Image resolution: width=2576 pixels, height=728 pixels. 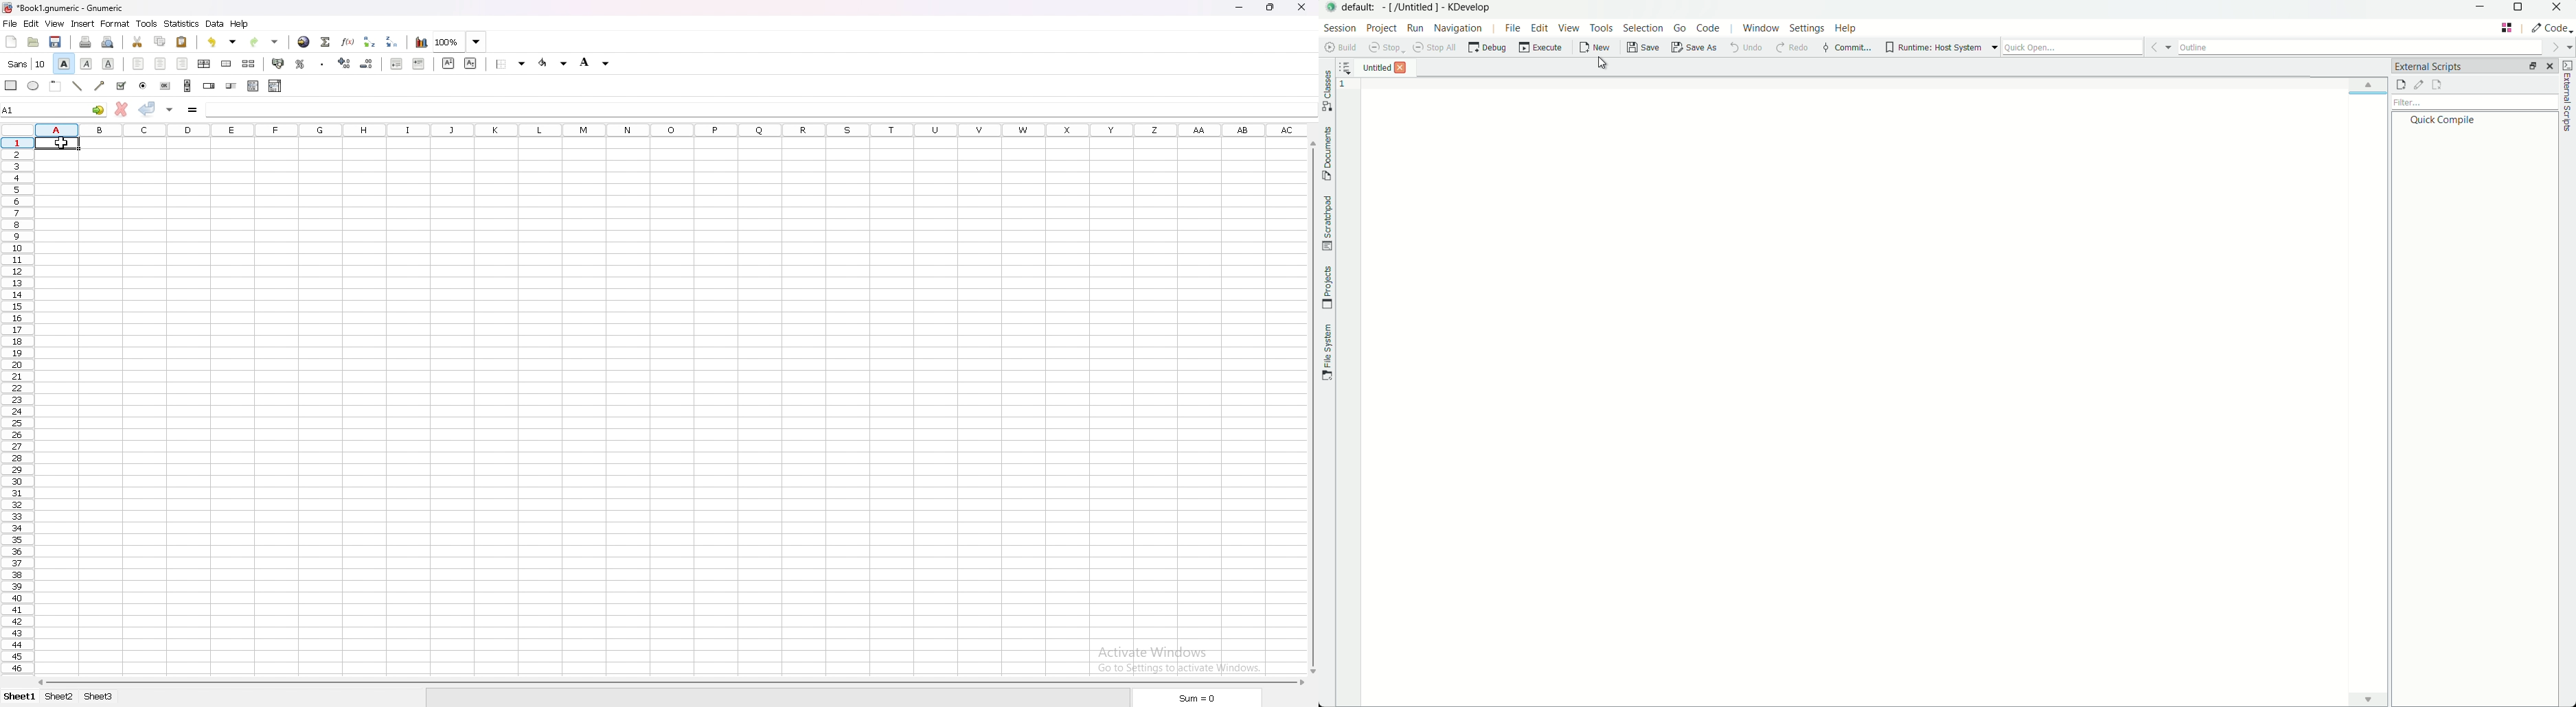 I want to click on sort ascending, so click(x=367, y=42).